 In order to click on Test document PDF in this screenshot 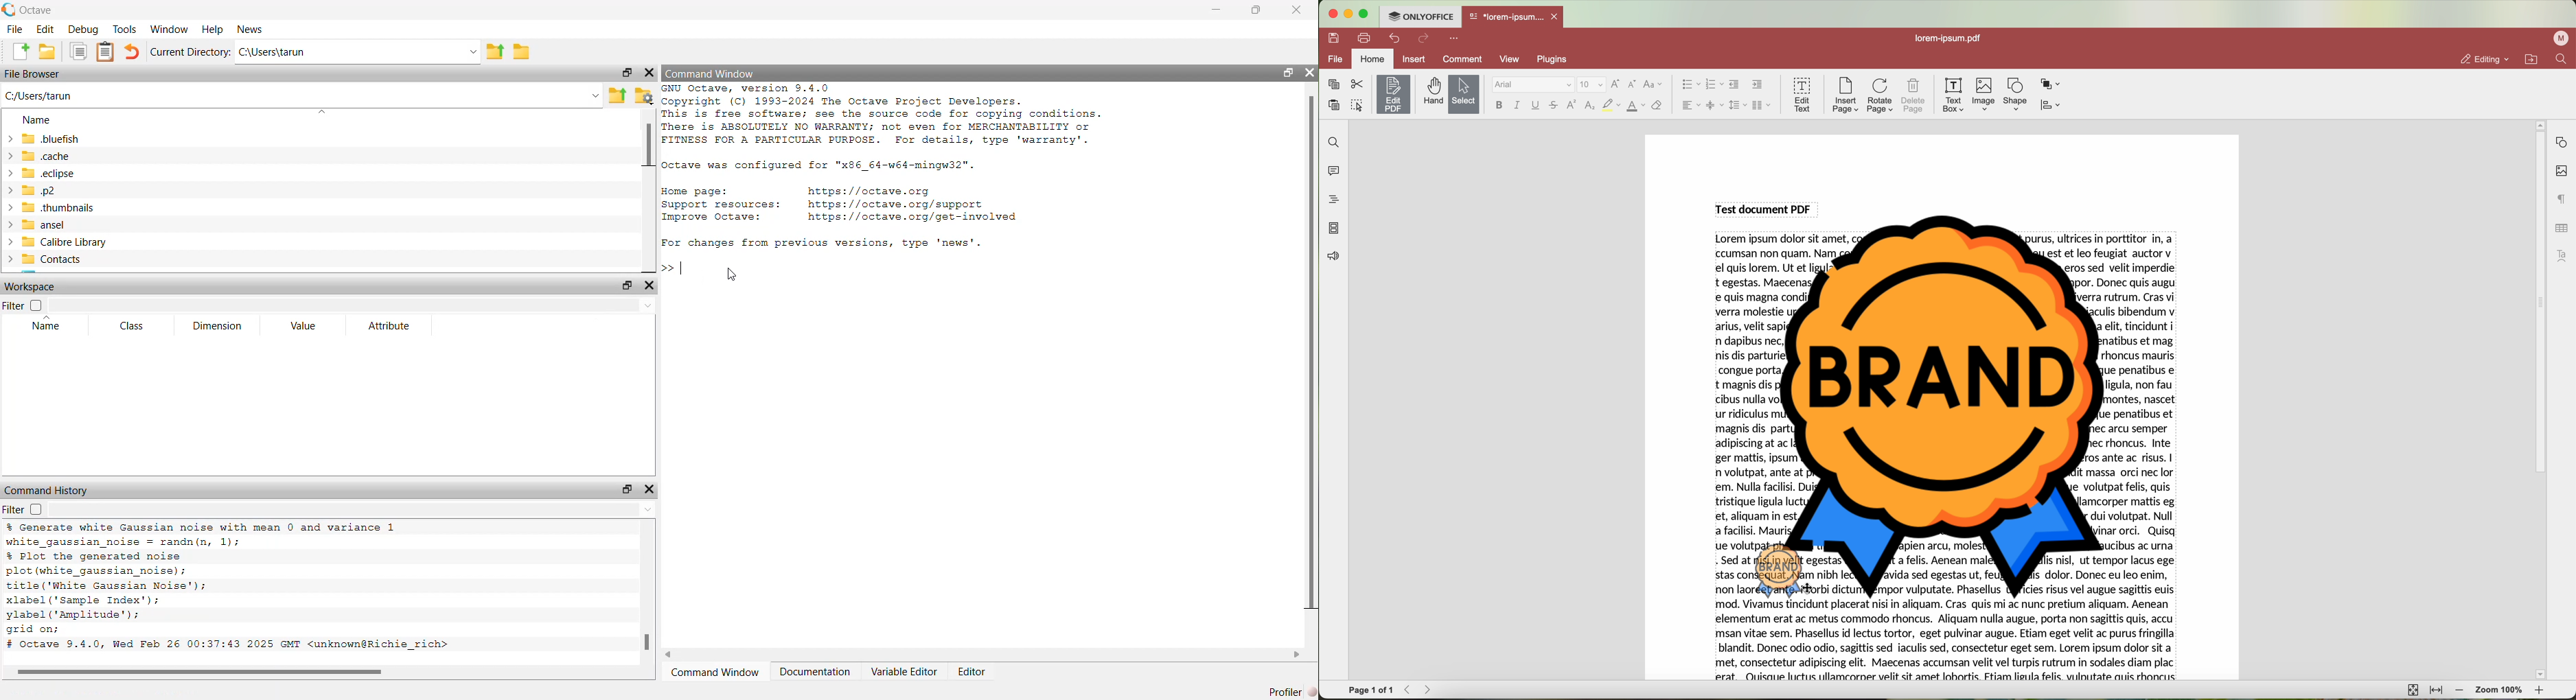, I will do `click(1766, 209)`.